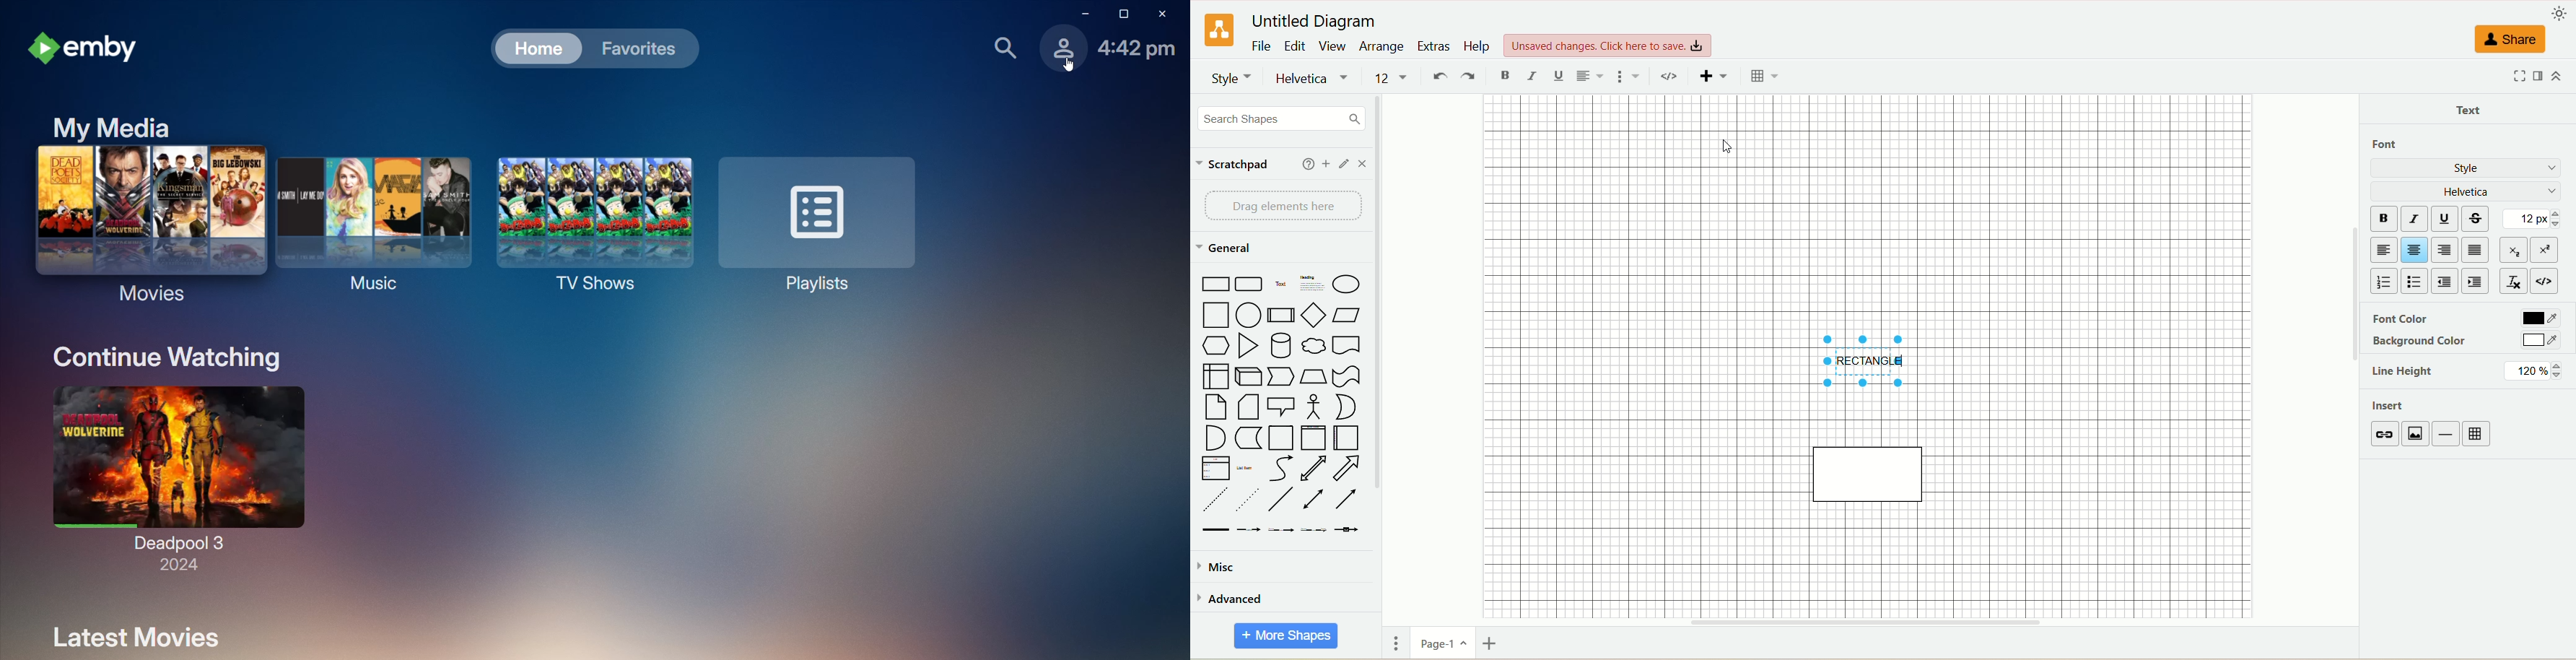 The height and width of the screenshot is (672, 2576). I want to click on general, so click(1224, 248).